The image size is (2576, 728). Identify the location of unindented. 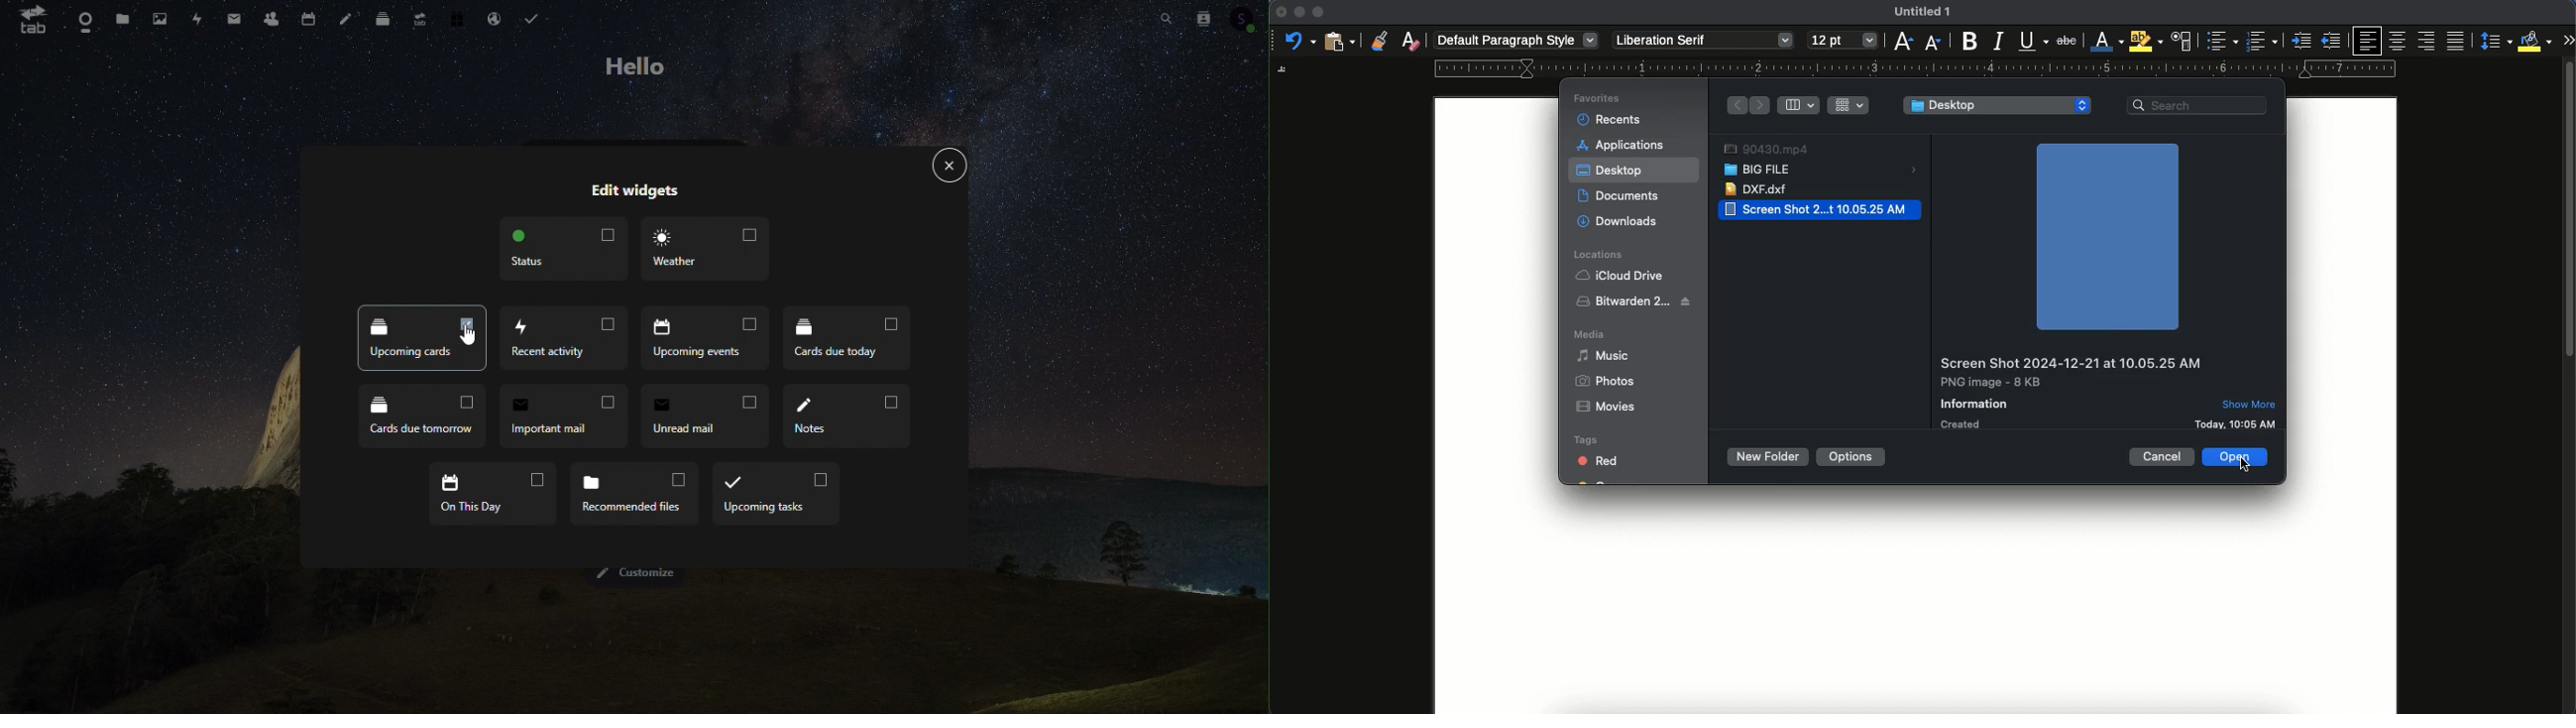
(2333, 41).